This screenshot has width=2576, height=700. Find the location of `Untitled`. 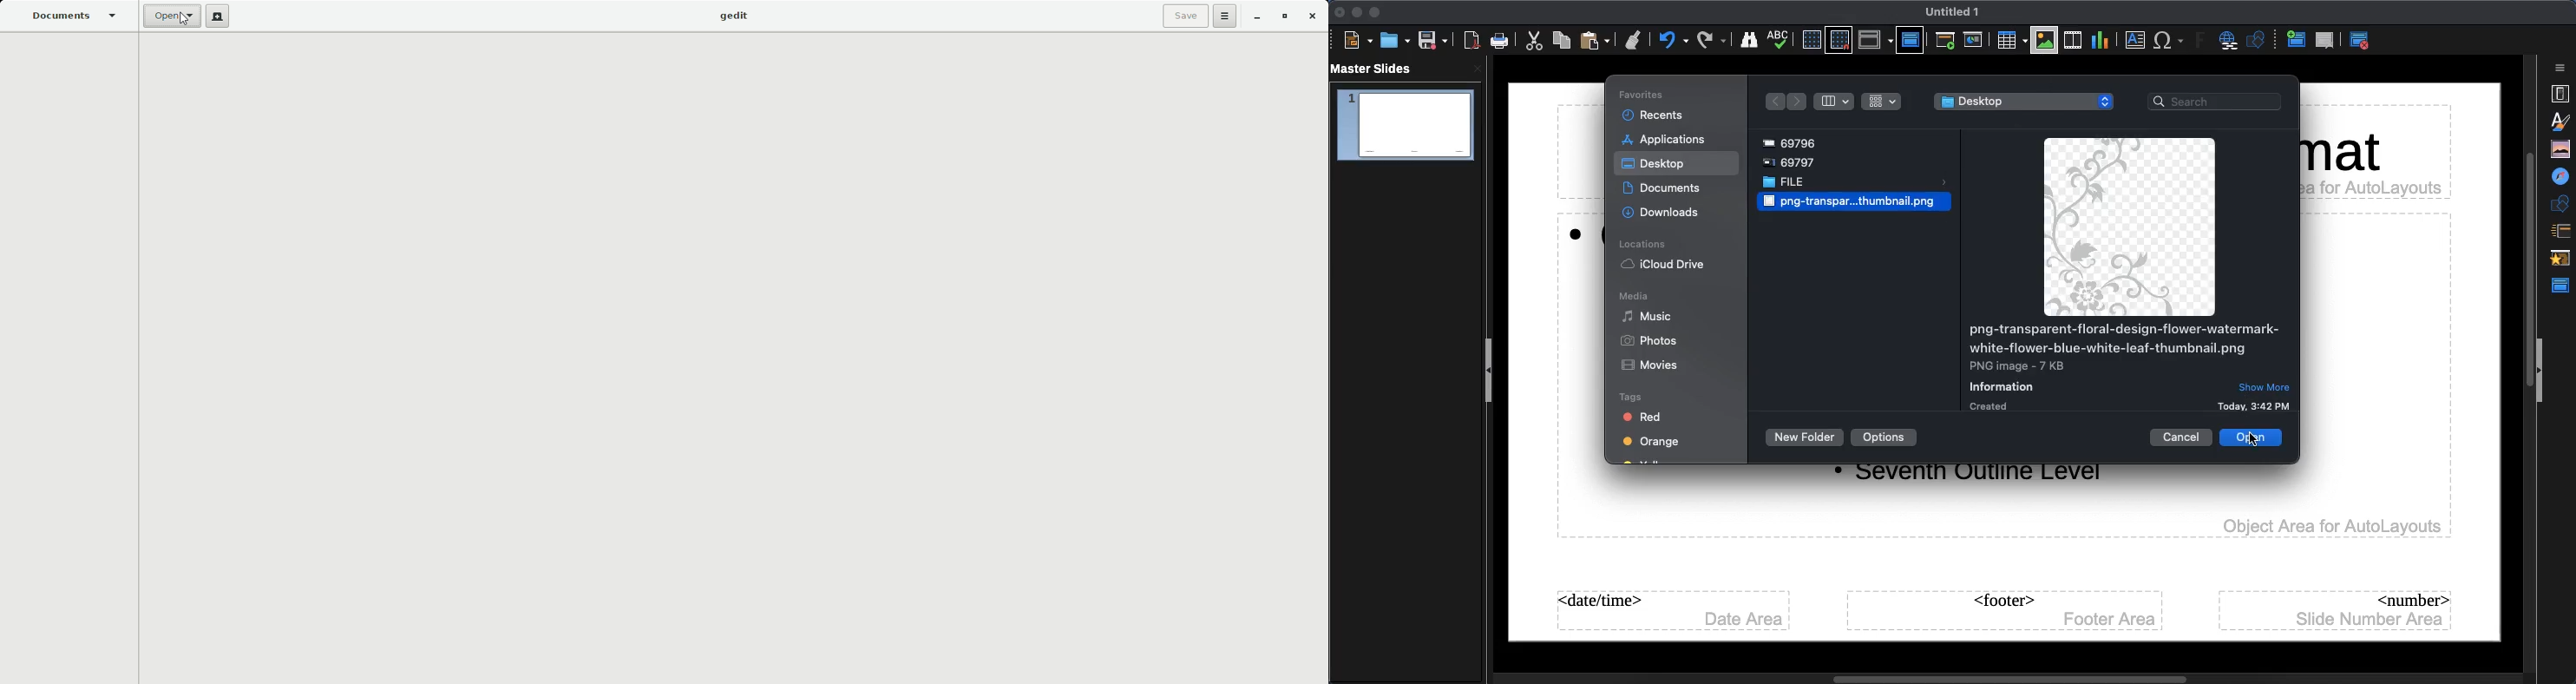

Untitled is located at coordinates (1953, 12).